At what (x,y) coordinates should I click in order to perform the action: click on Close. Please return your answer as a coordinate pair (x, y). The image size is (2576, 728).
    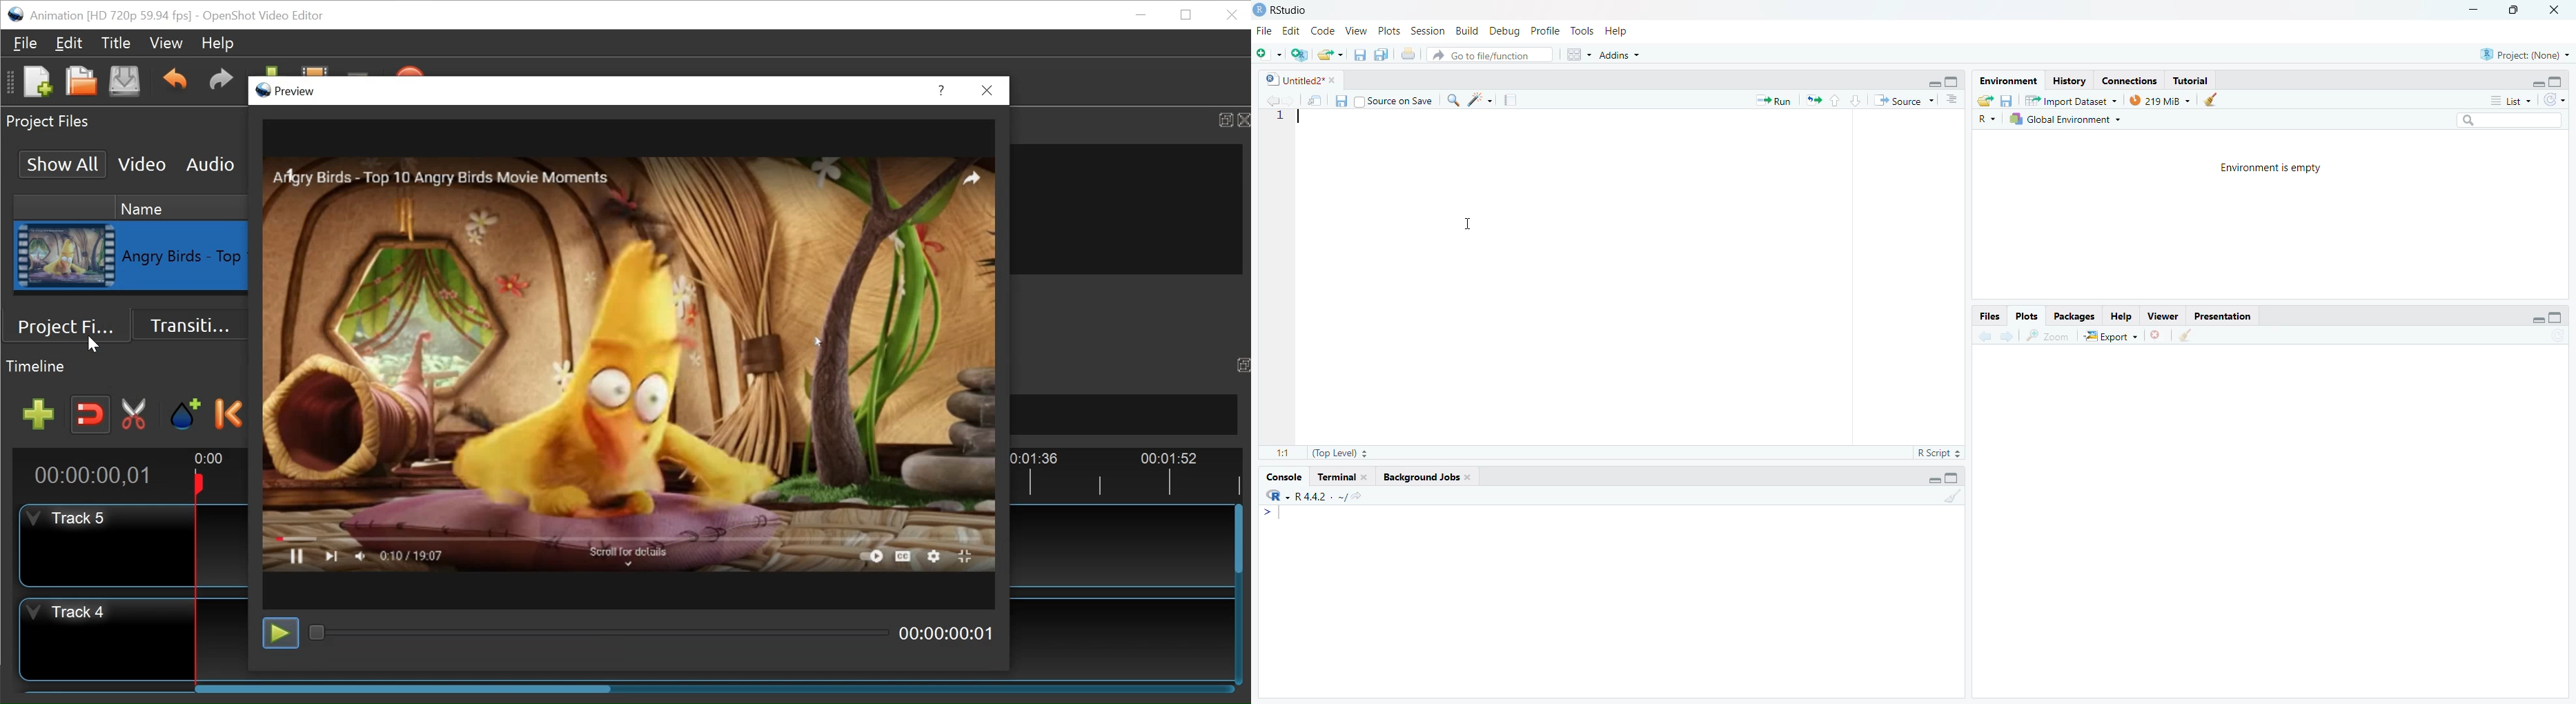
    Looking at the image, I should click on (1232, 14).